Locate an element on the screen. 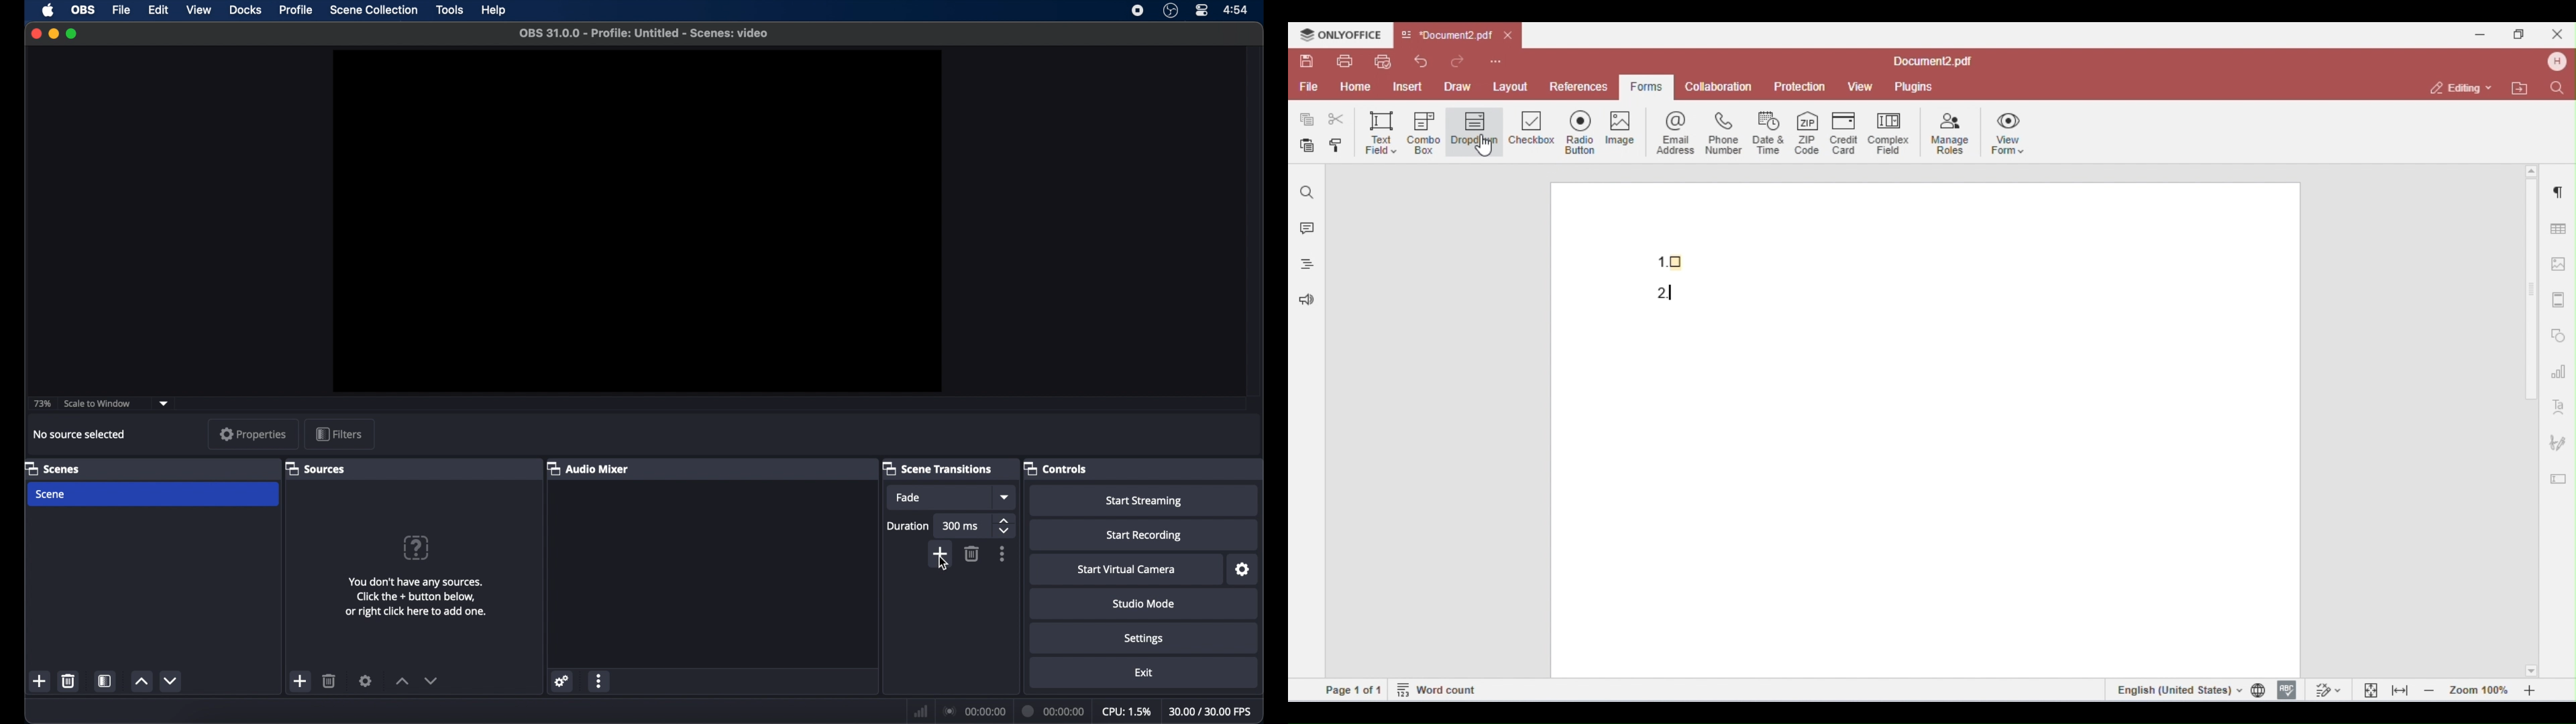 The image size is (2576, 728). add is located at coordinates (939, 551).